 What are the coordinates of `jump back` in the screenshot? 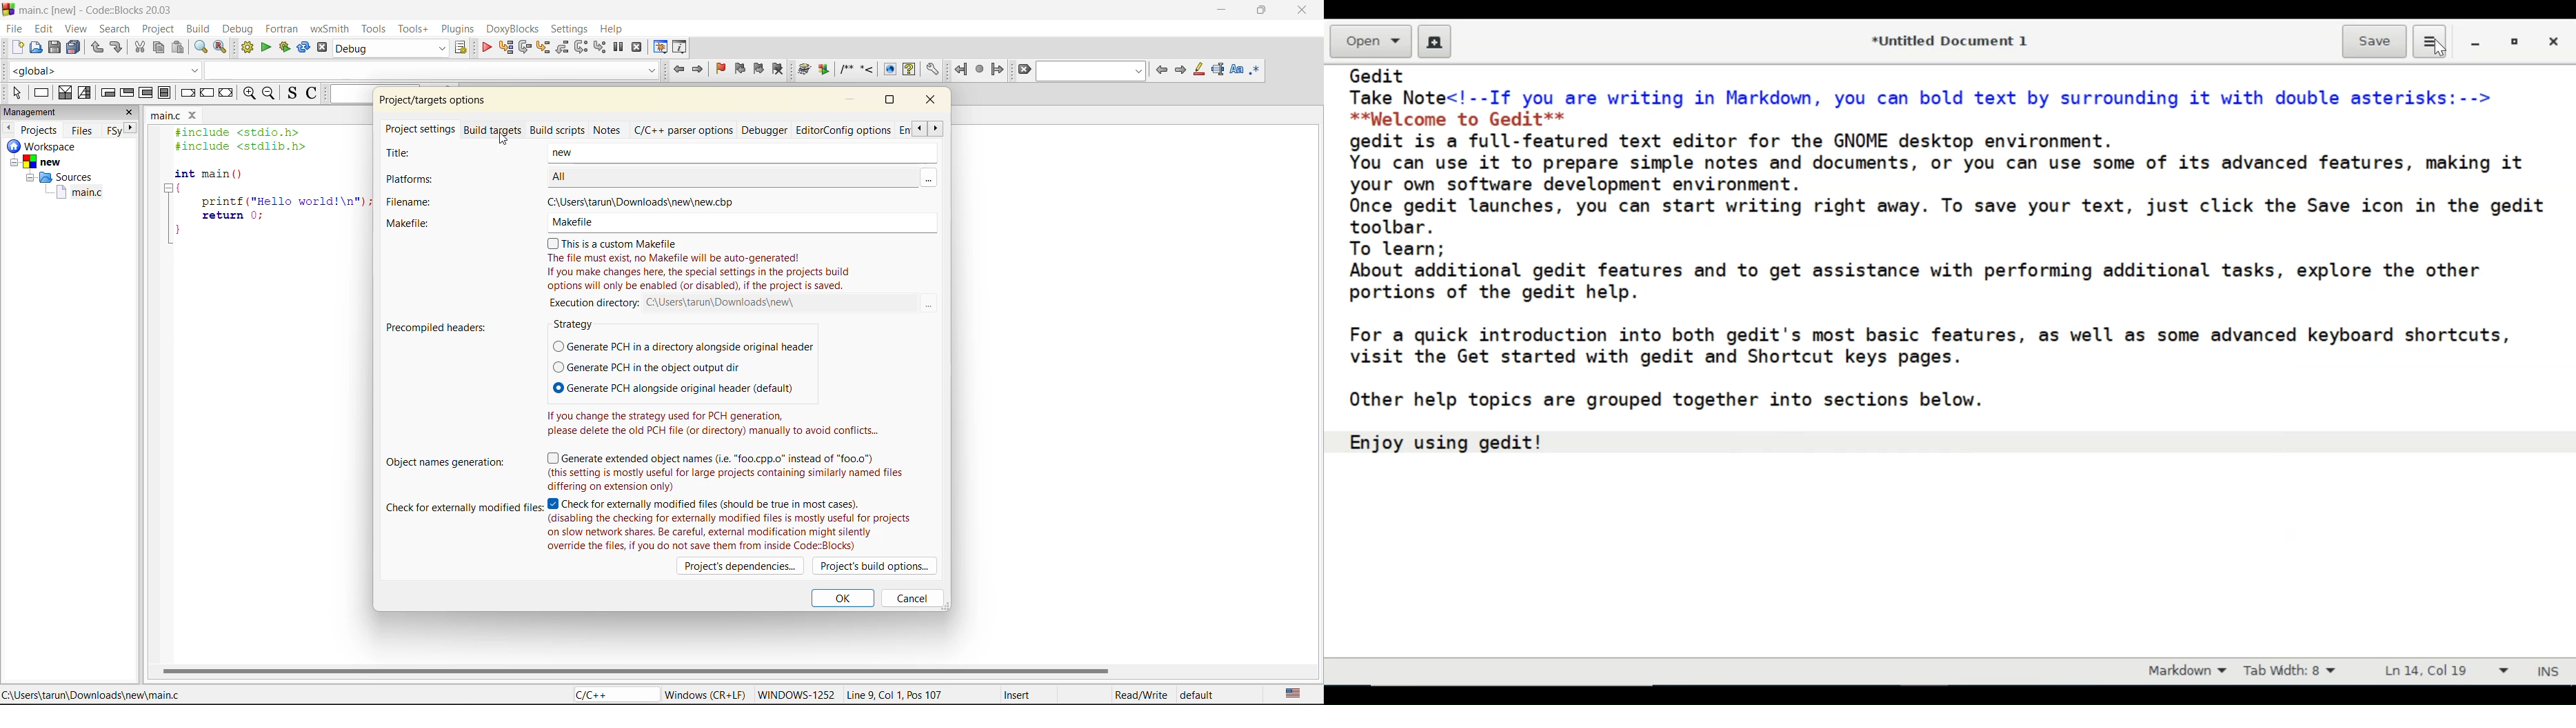 It's located at (678, 70).